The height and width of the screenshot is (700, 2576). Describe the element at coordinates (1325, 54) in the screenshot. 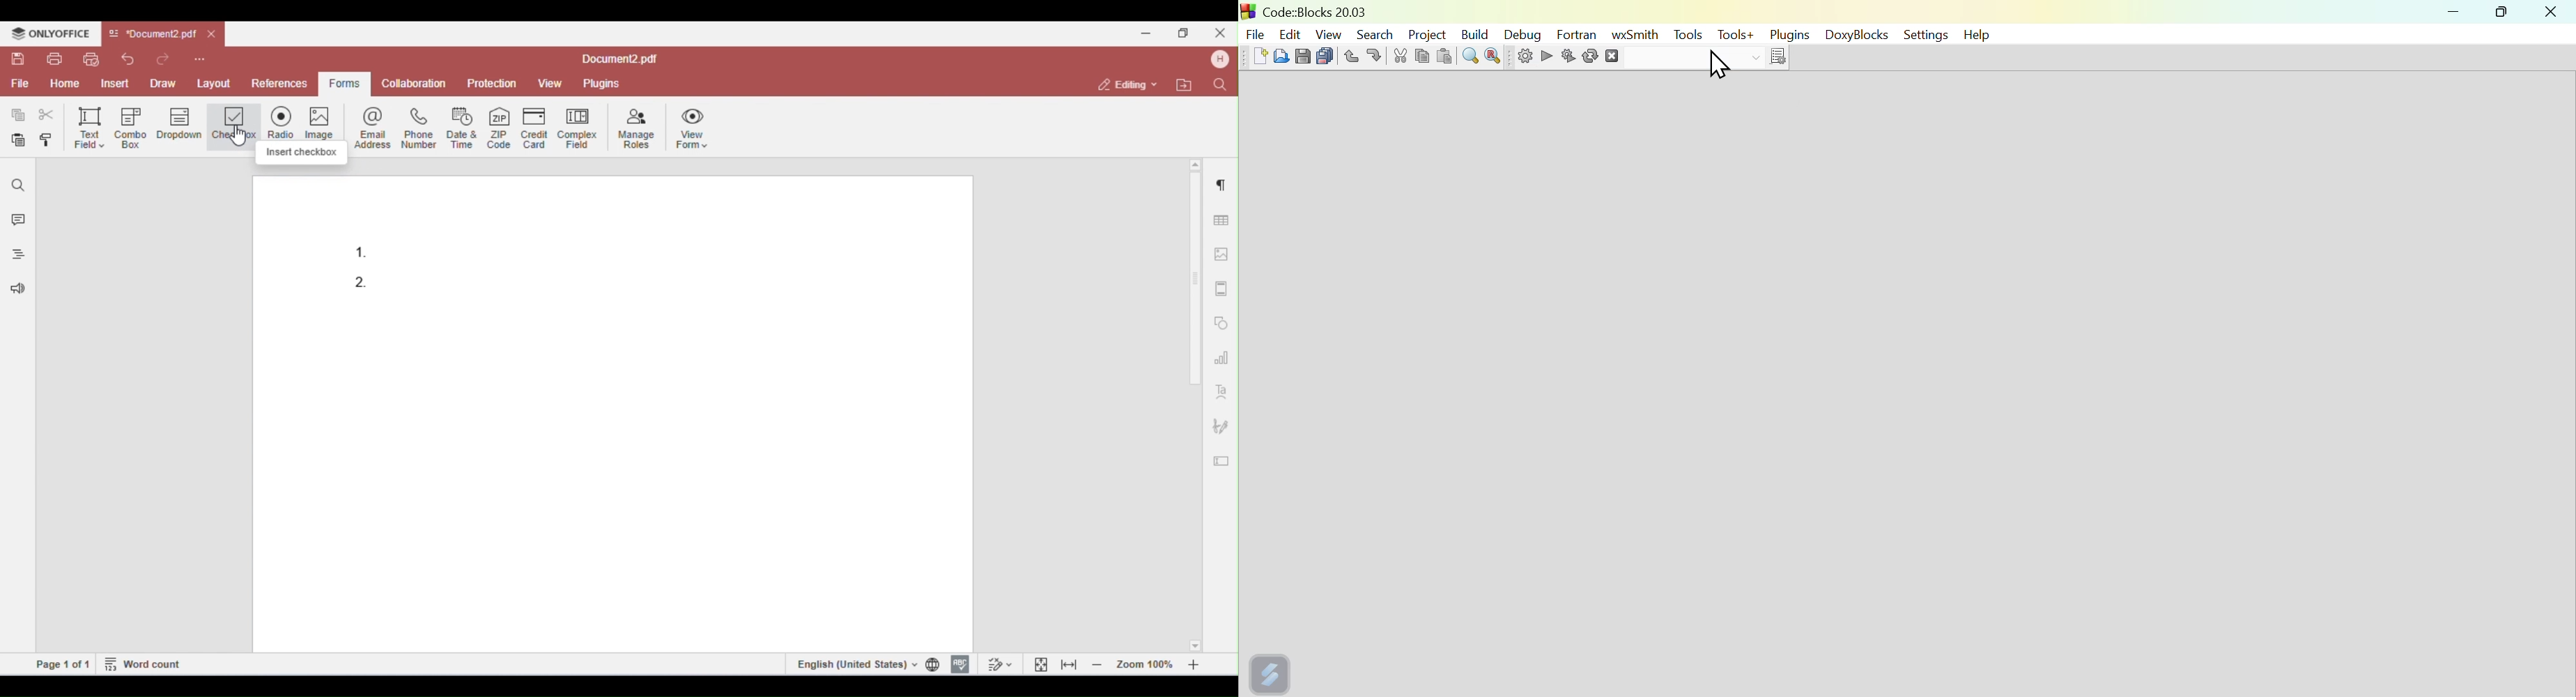

I see `Save multiple` at that location.